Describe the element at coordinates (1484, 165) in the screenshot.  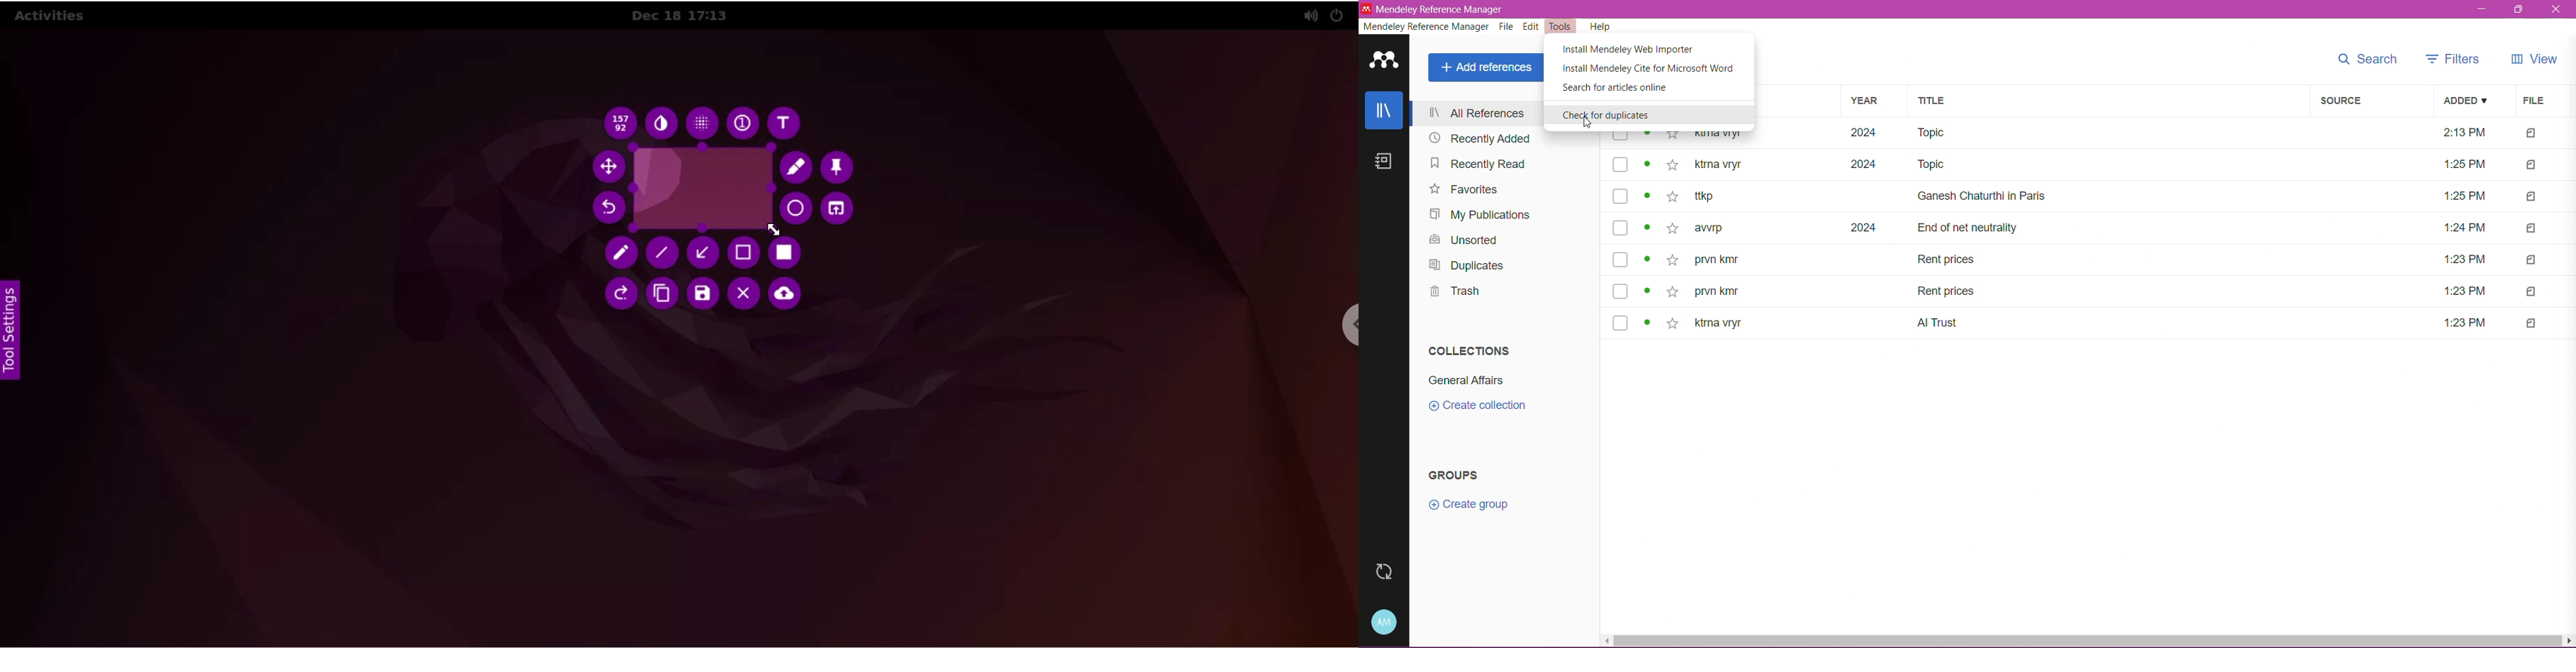
I see `Recently Read` at that location.